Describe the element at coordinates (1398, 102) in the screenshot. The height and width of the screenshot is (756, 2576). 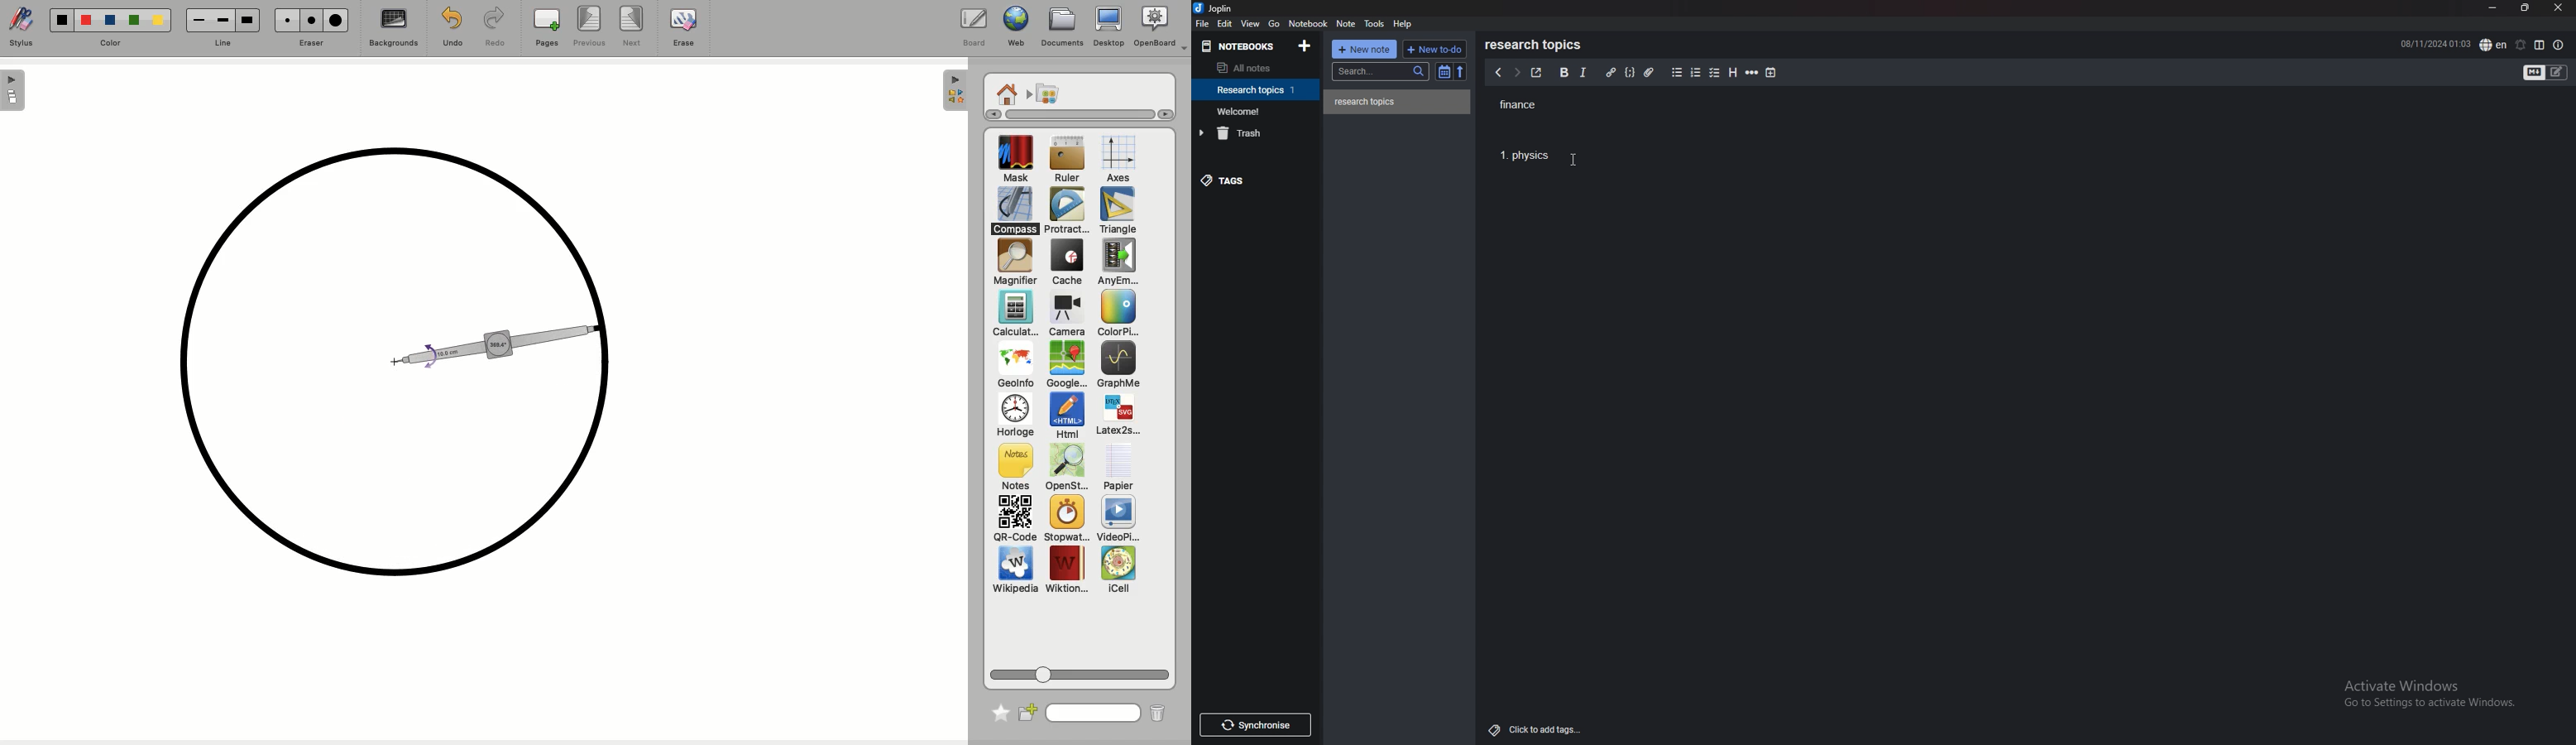
I see `note` at that location.